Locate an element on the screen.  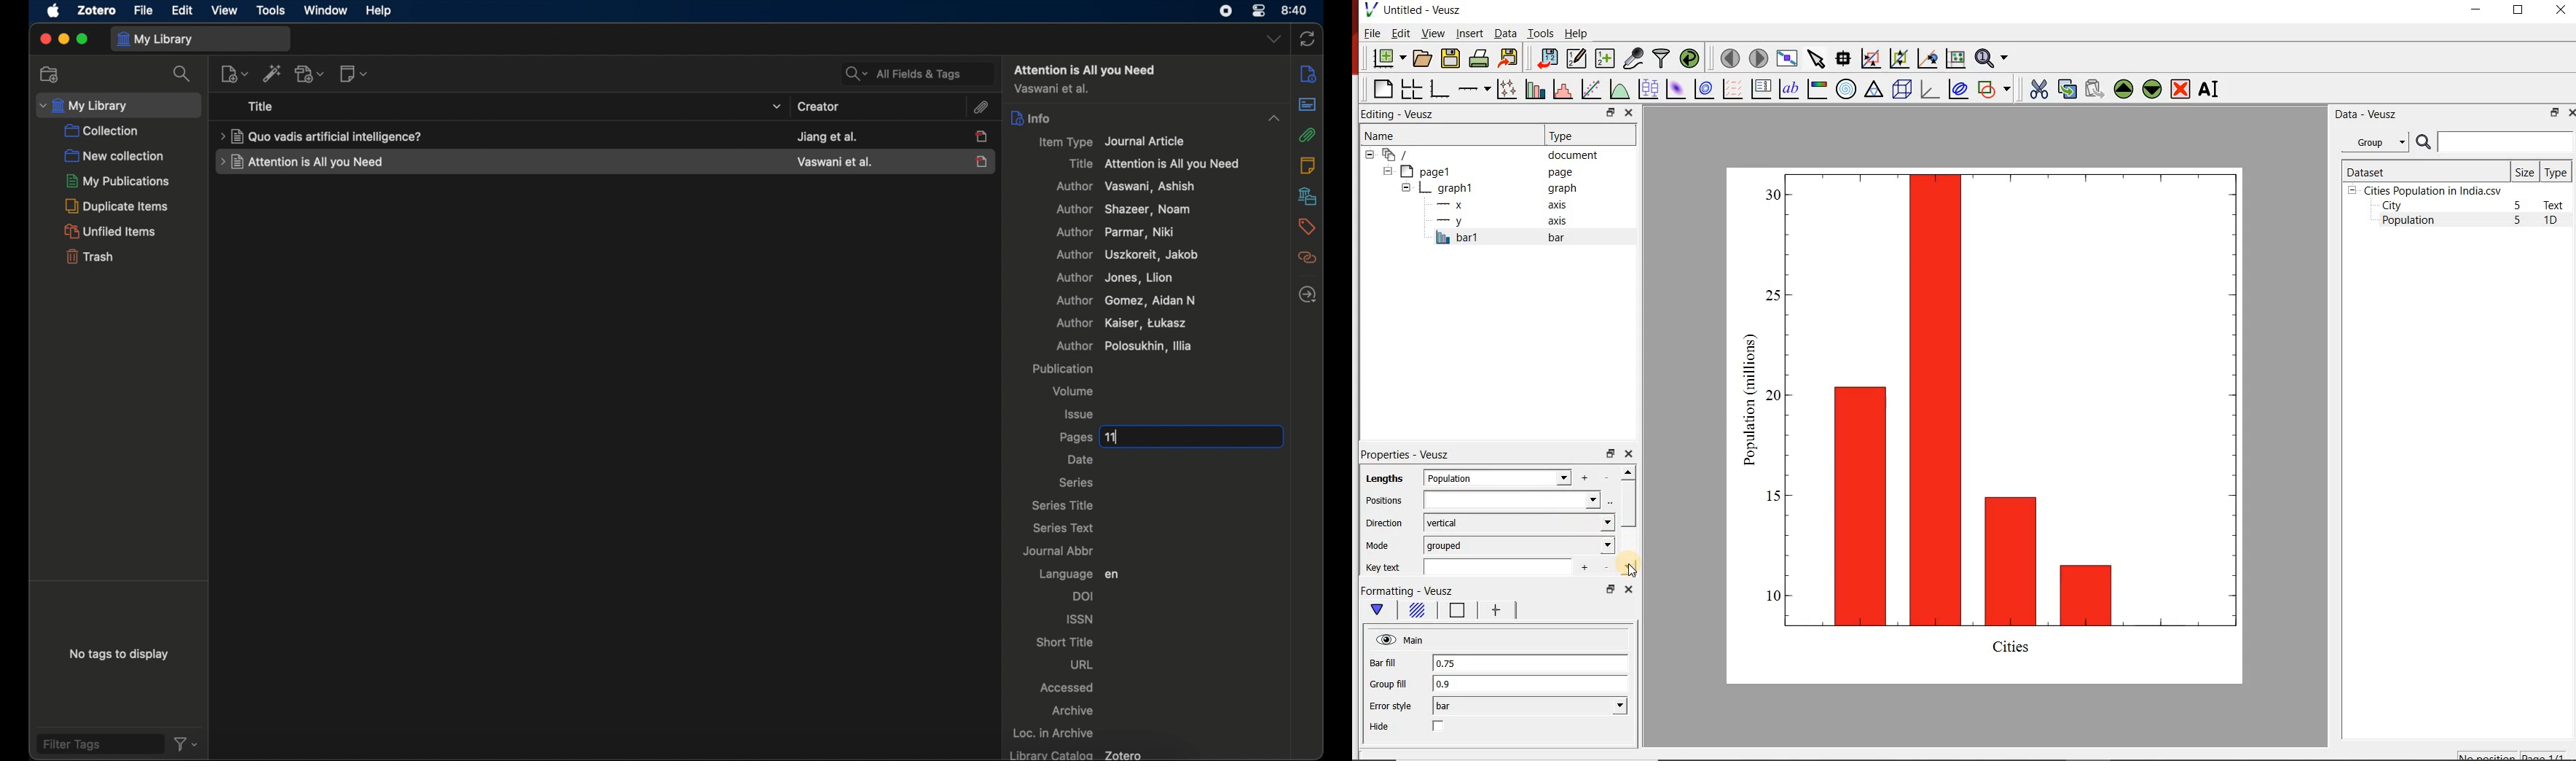
restore is located at coordinates (1609, 453).